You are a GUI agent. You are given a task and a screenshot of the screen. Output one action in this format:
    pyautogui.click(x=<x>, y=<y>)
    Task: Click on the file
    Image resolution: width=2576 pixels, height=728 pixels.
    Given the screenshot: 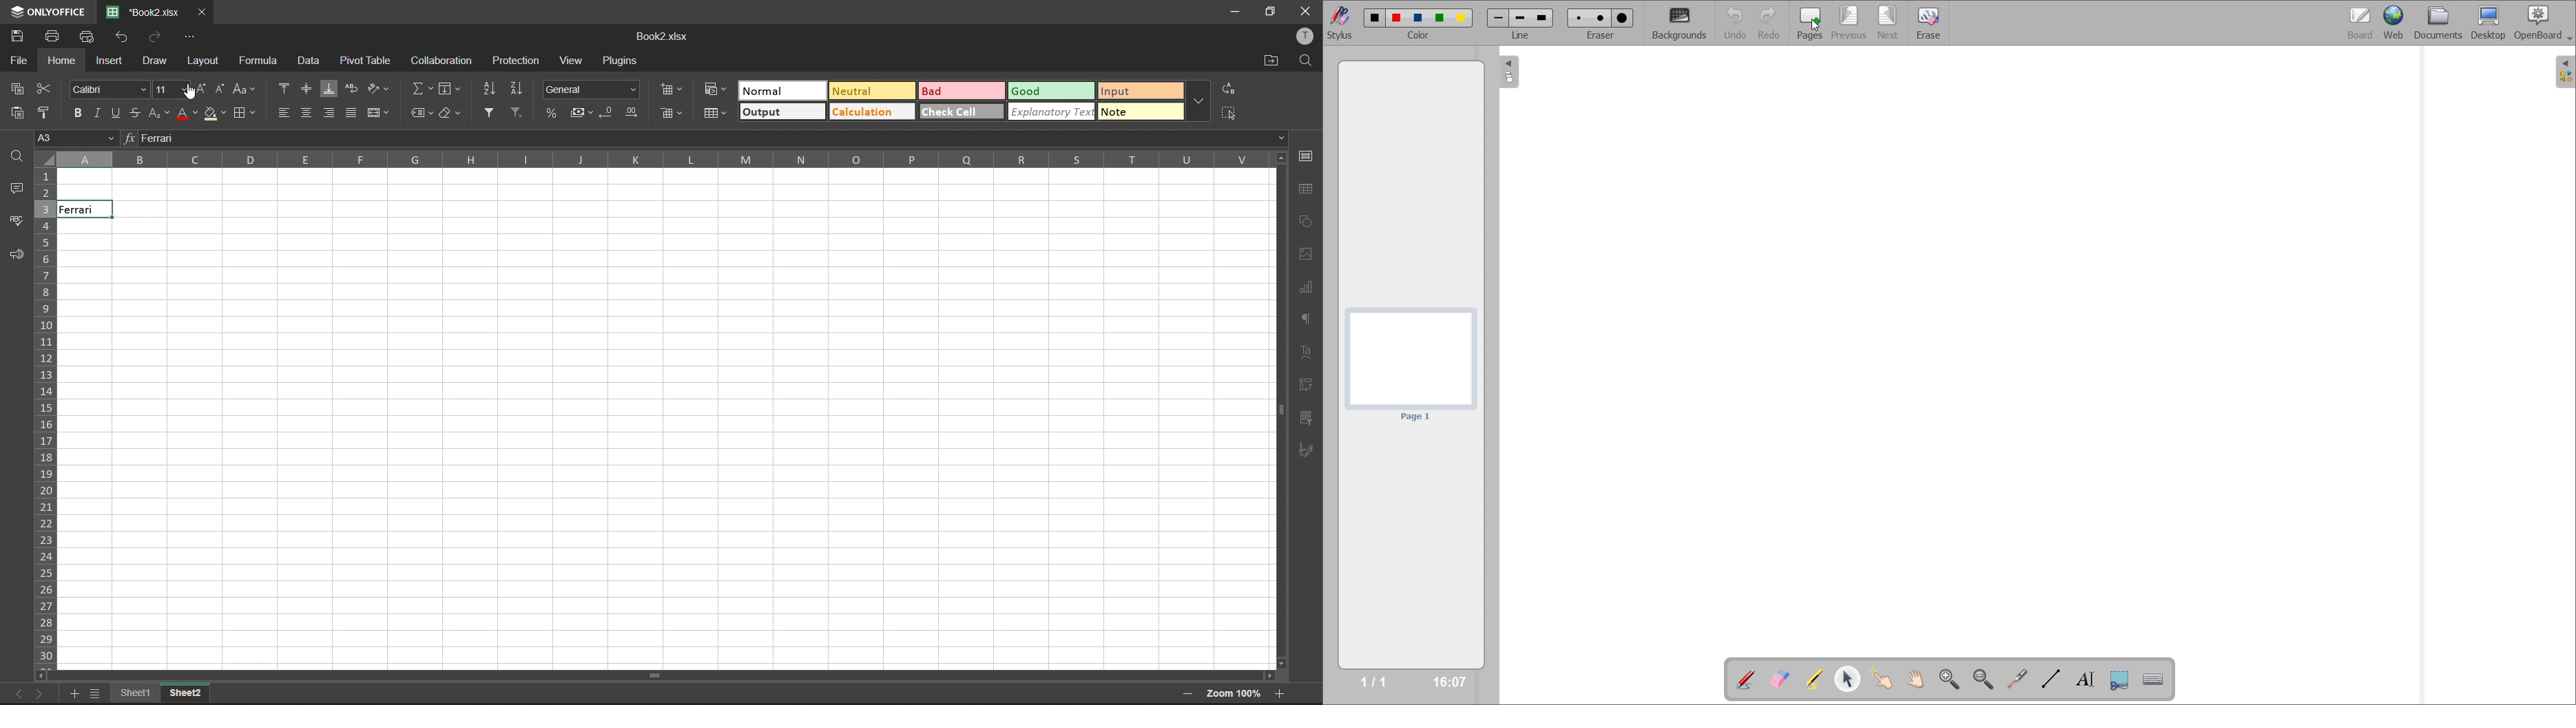 What is the action you would take?
    pyautogui.click(x=17, y=61)
    